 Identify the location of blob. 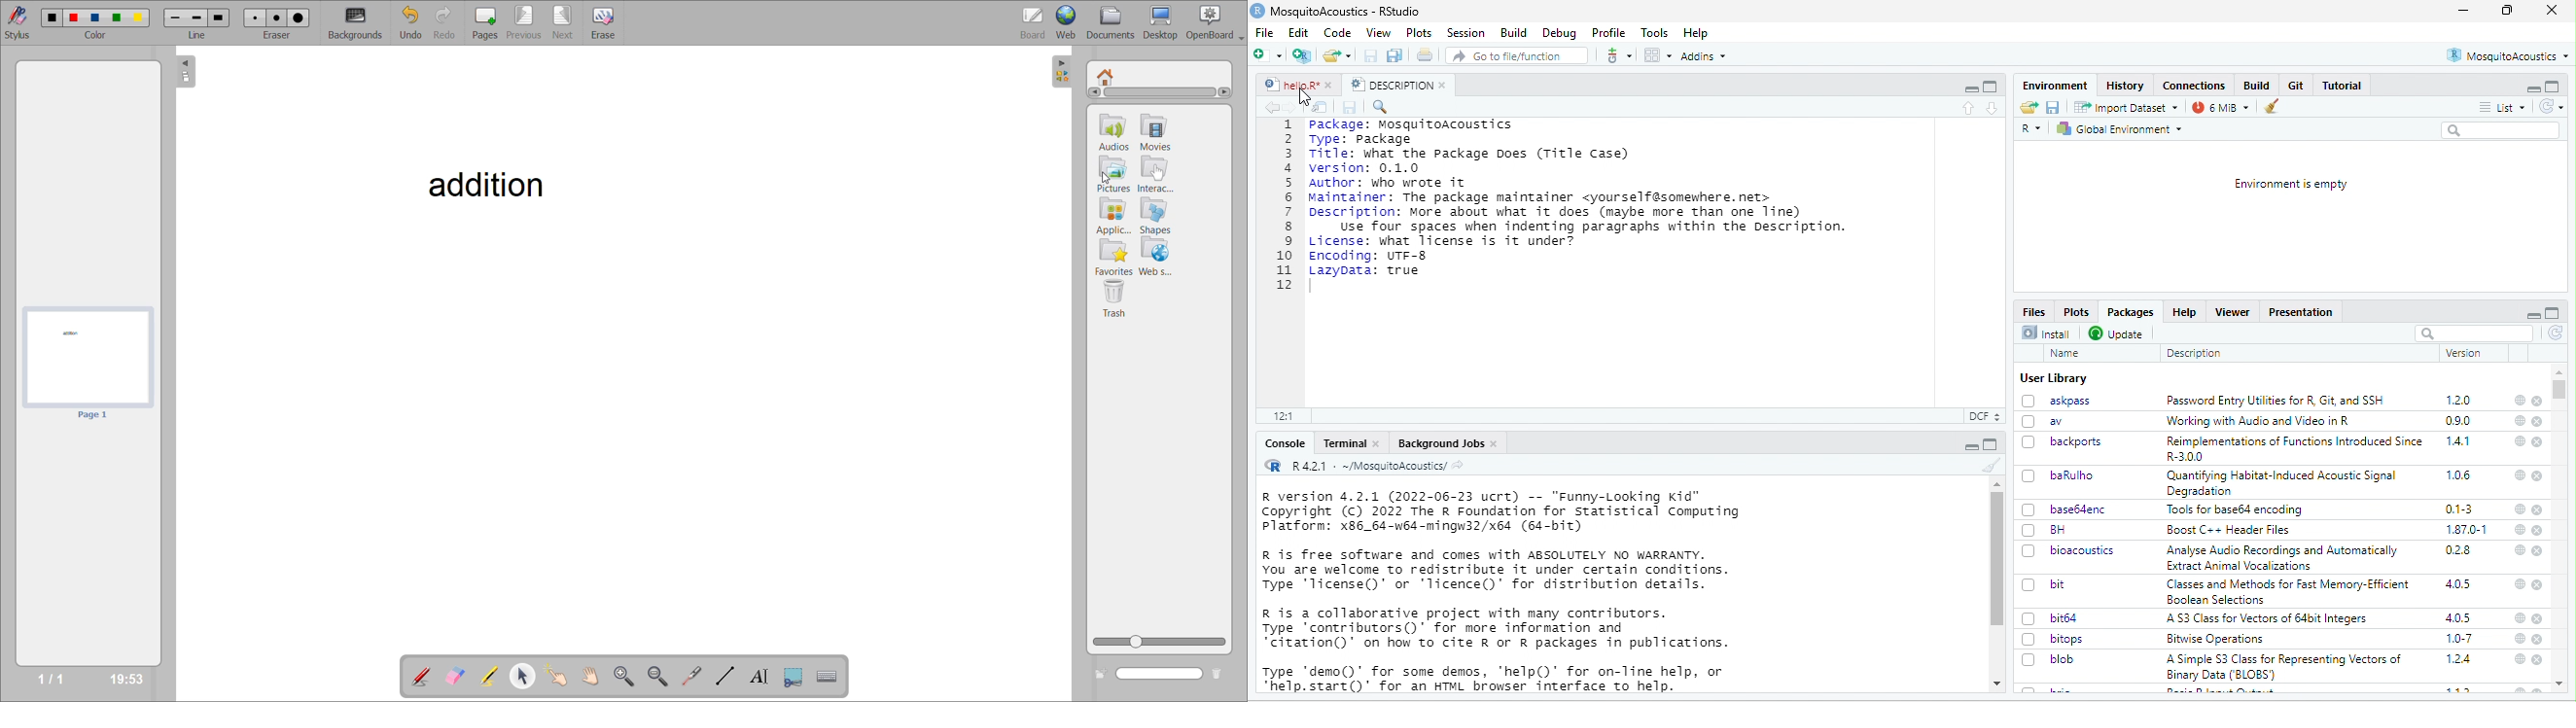
(2052, 659).